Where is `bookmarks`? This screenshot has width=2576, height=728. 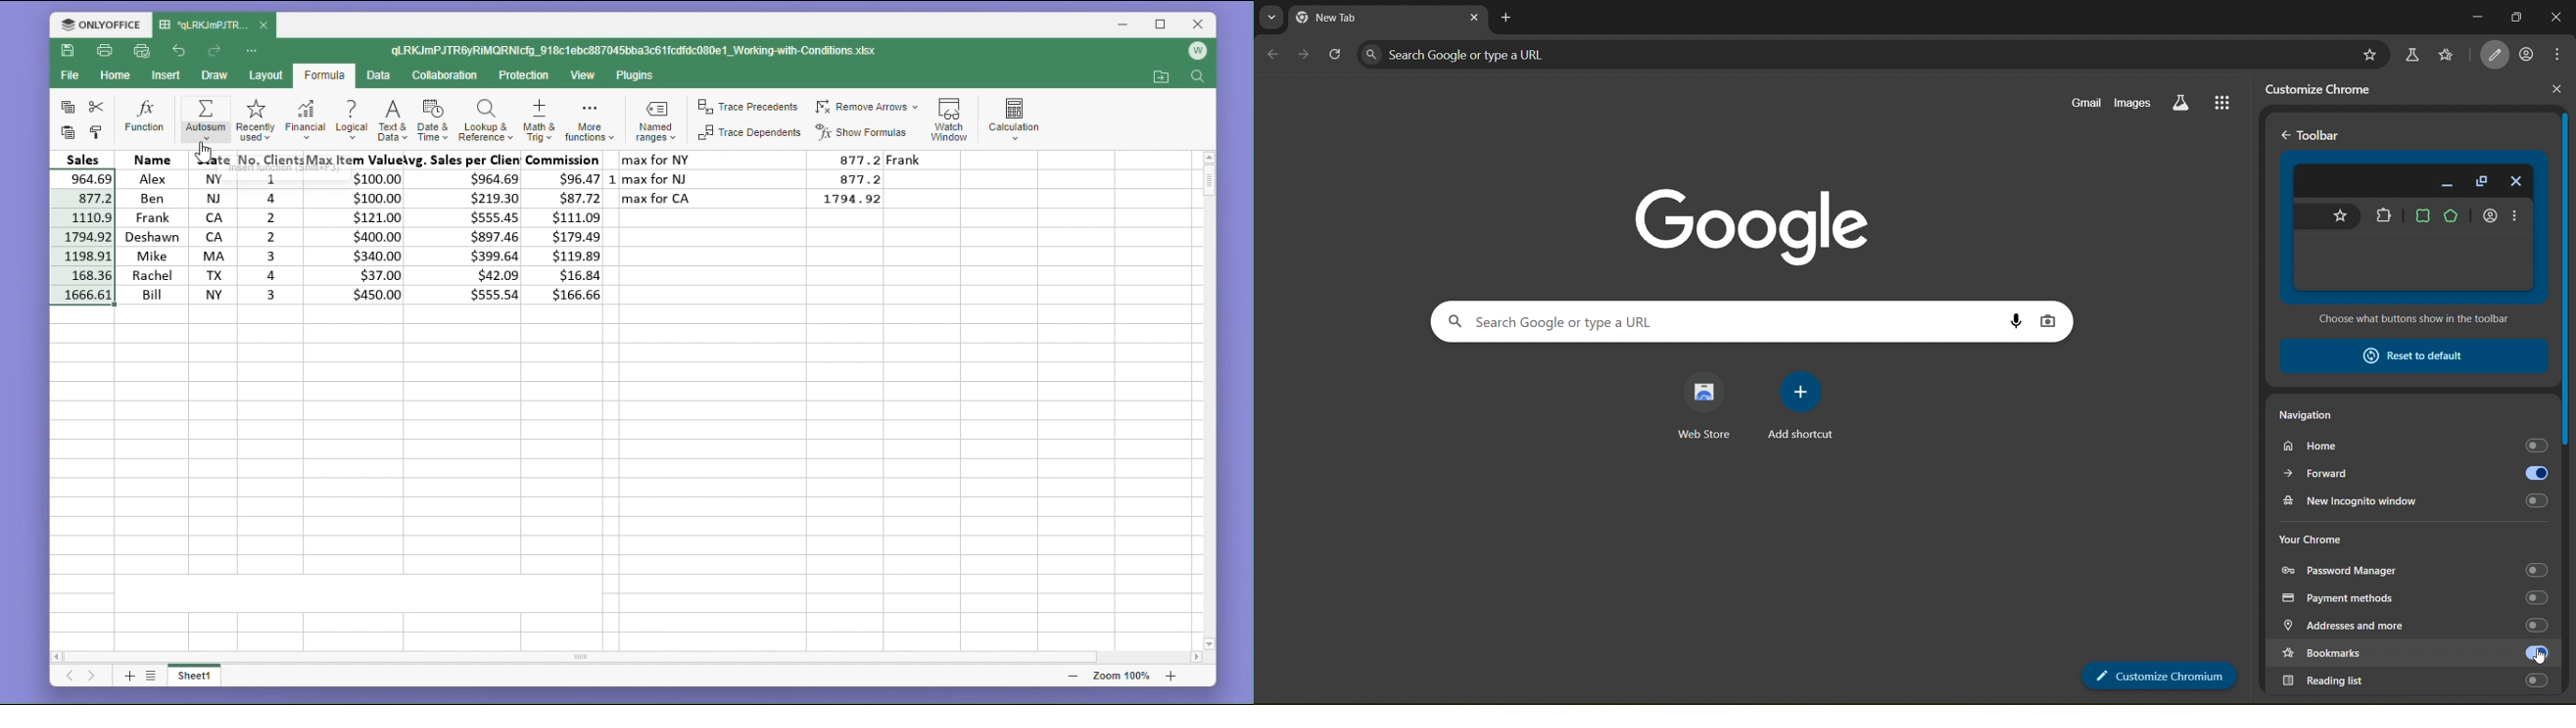
bookmarks is located at coordinates (2447, 55).